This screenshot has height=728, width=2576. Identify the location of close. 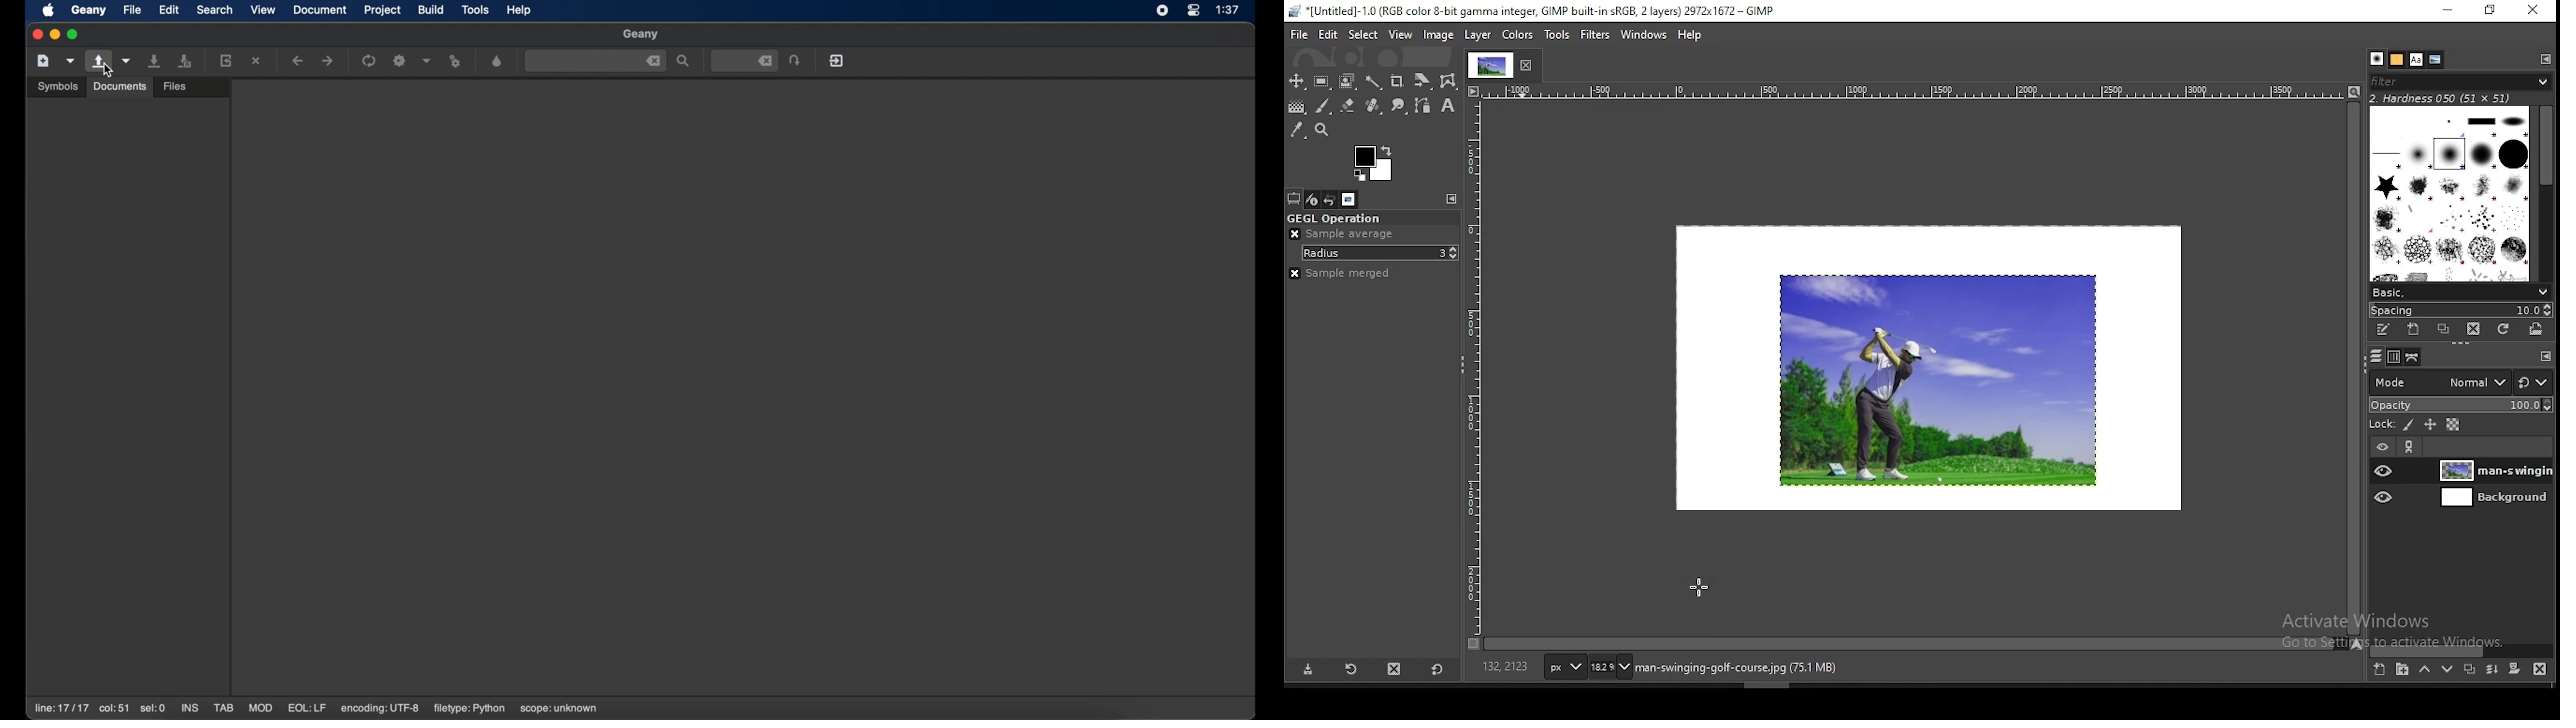
(1529, 70).